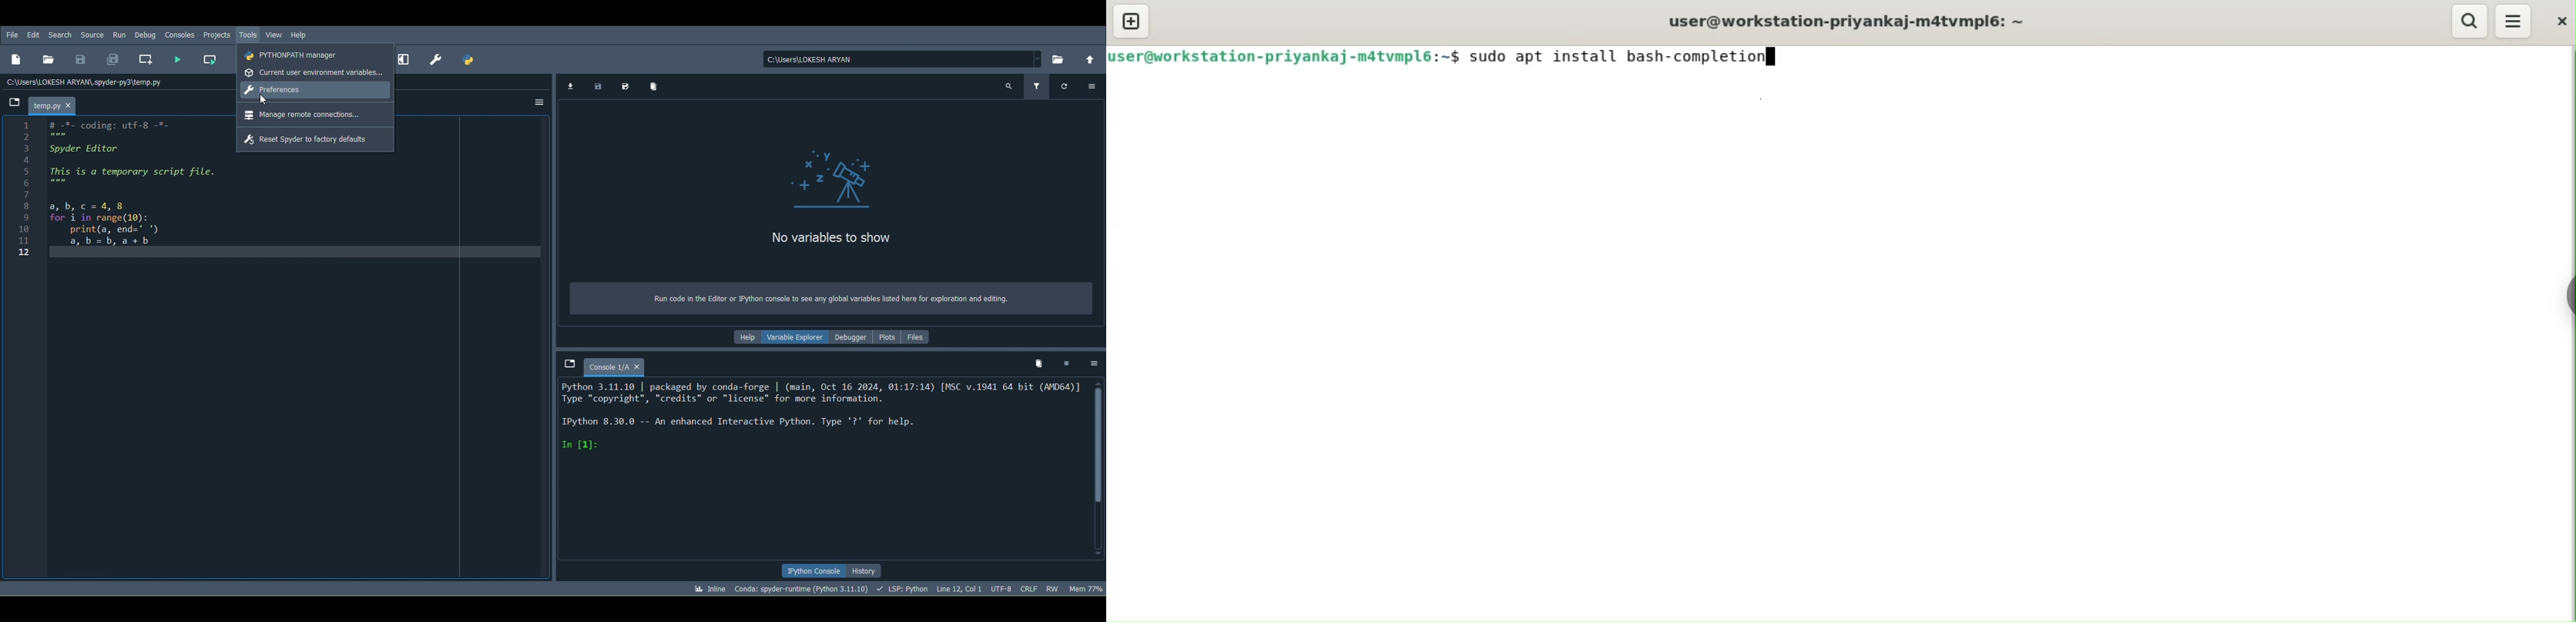 The width and height of the screenshot is (2576, 644). I want to click on Browse a working directory, so click(1059, 56).